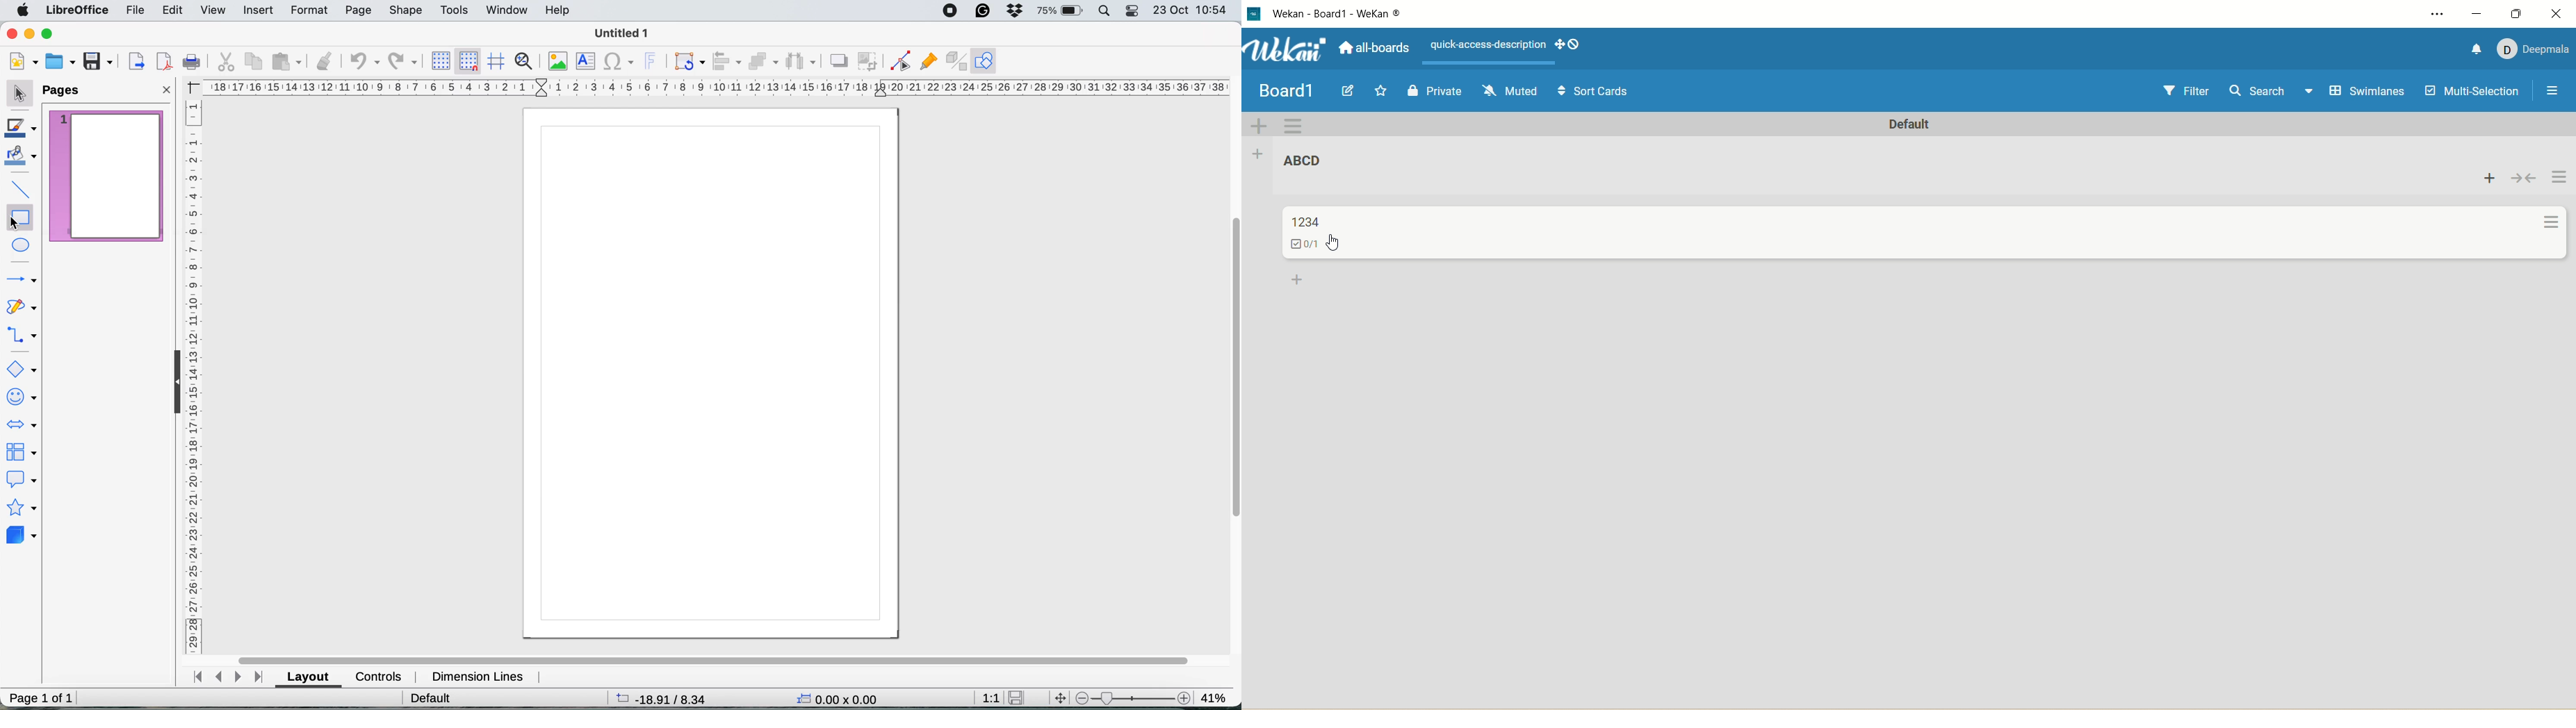 This screenshot has width=2576, height=728. Describe the element at coordinates (66, 91) in the screenshot. I see `pages` at that location.